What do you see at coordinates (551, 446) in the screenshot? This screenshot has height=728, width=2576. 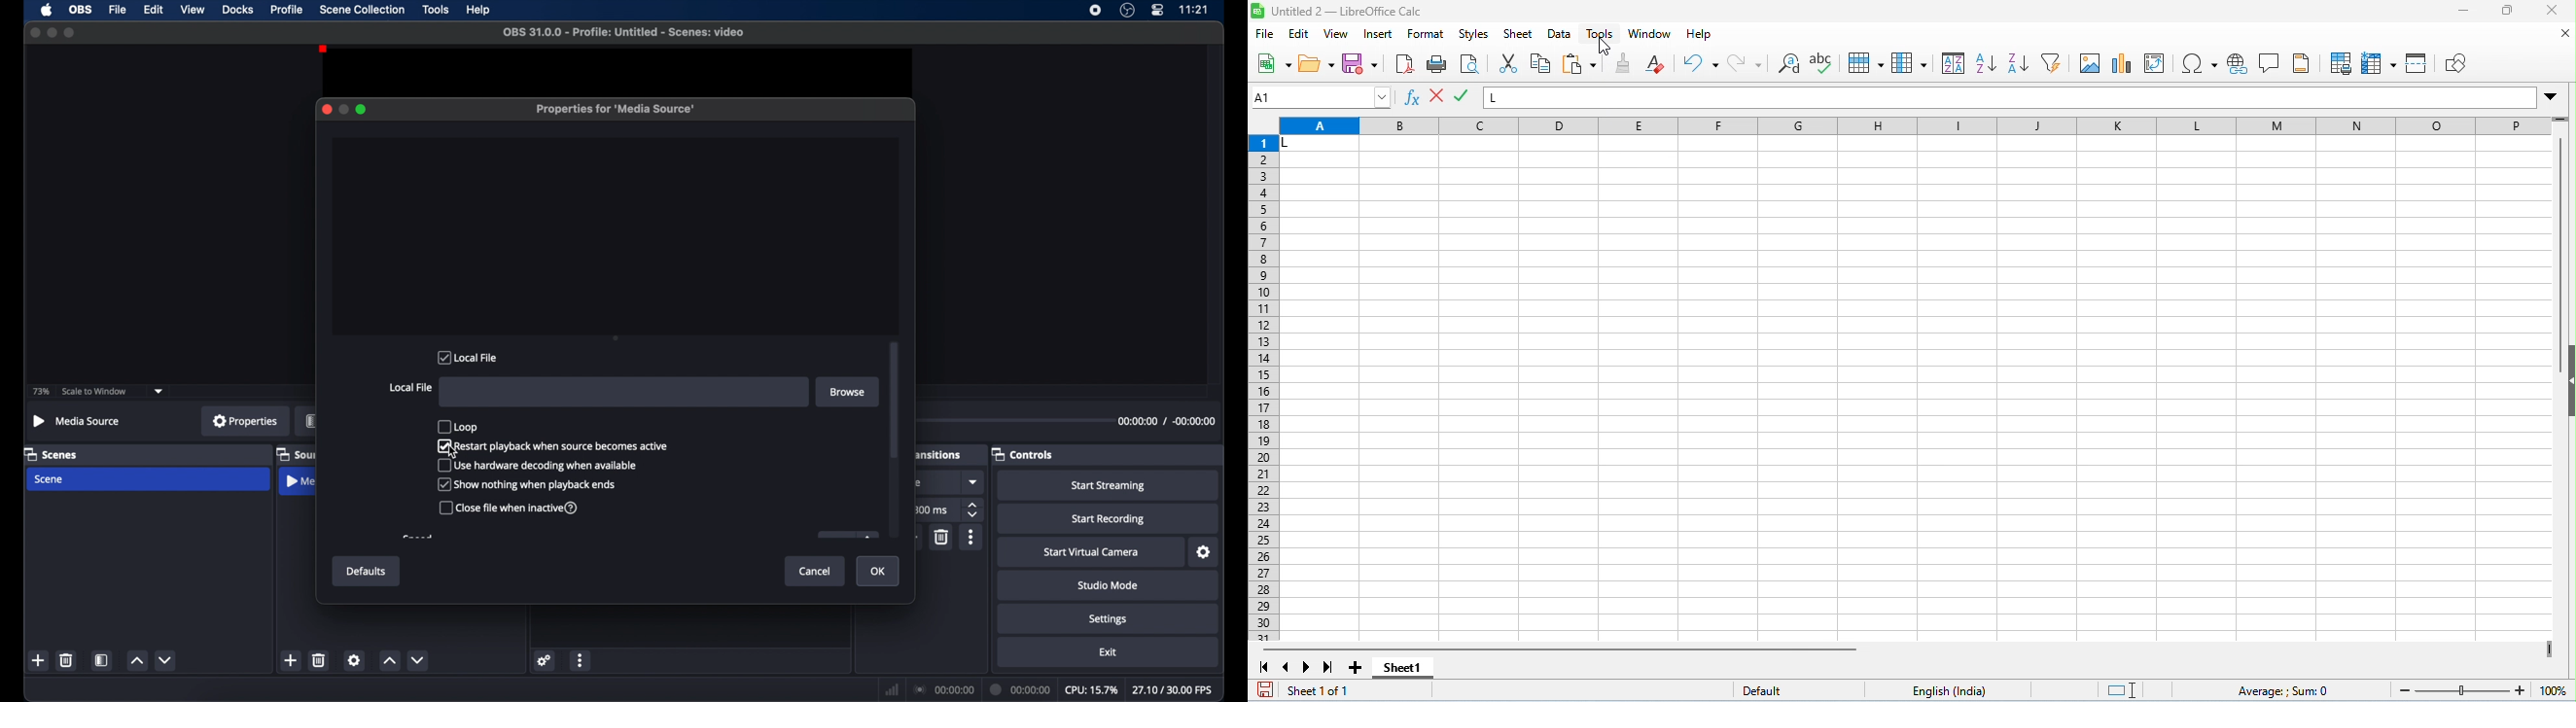 I see `restart playback when source becomes active` at bounding box center [551, 446].